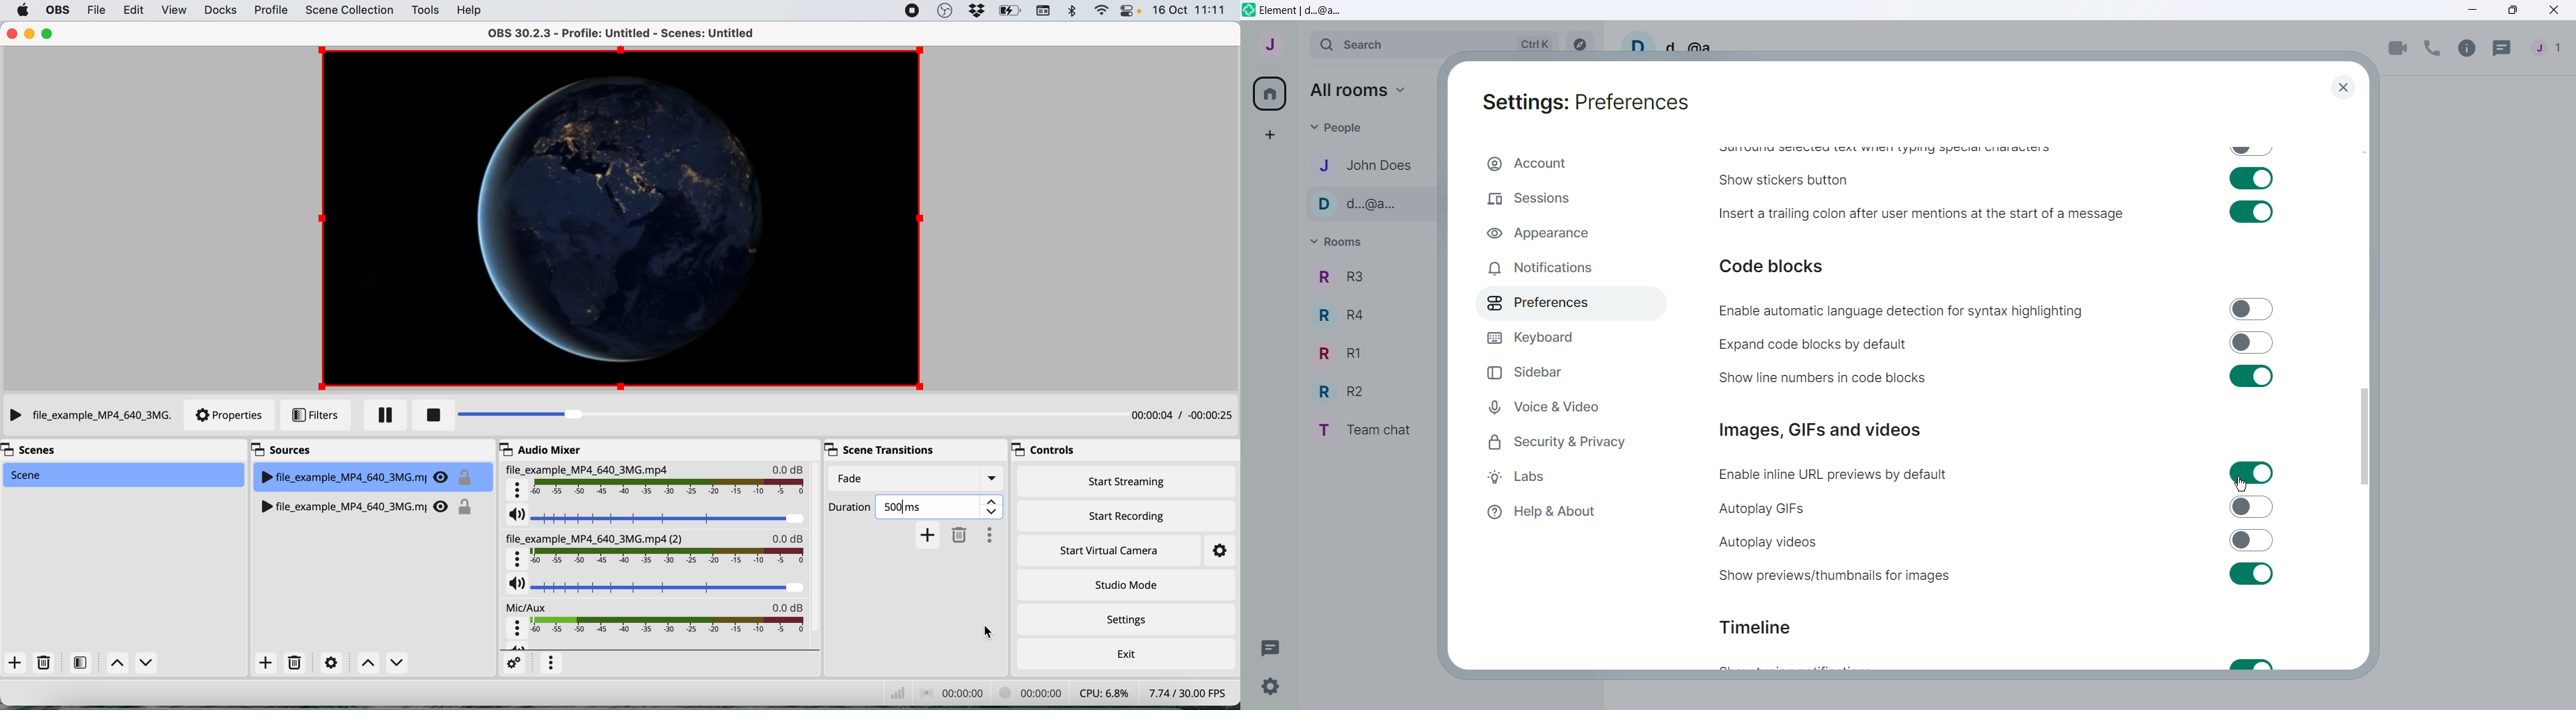 The image size is (2576, 728). I want to click on Sidebar, so click(1549, 372).